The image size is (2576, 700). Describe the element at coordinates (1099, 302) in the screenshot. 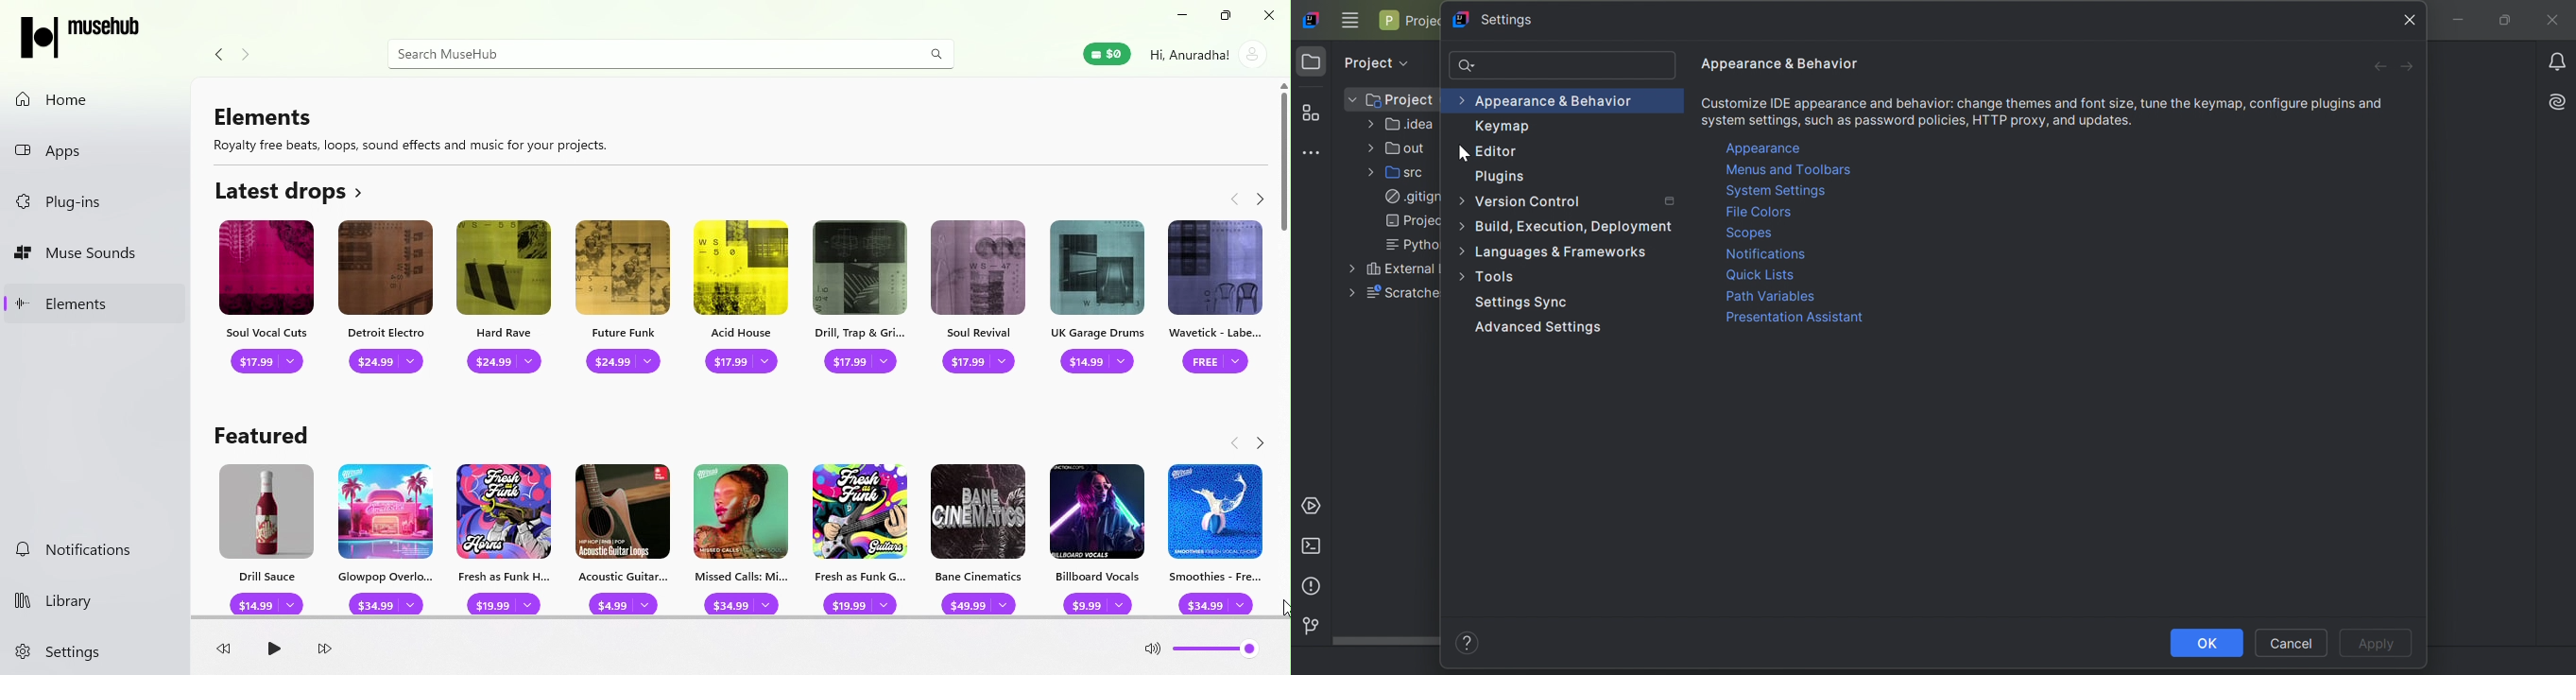

I see `UK Garage Drums` at that location.